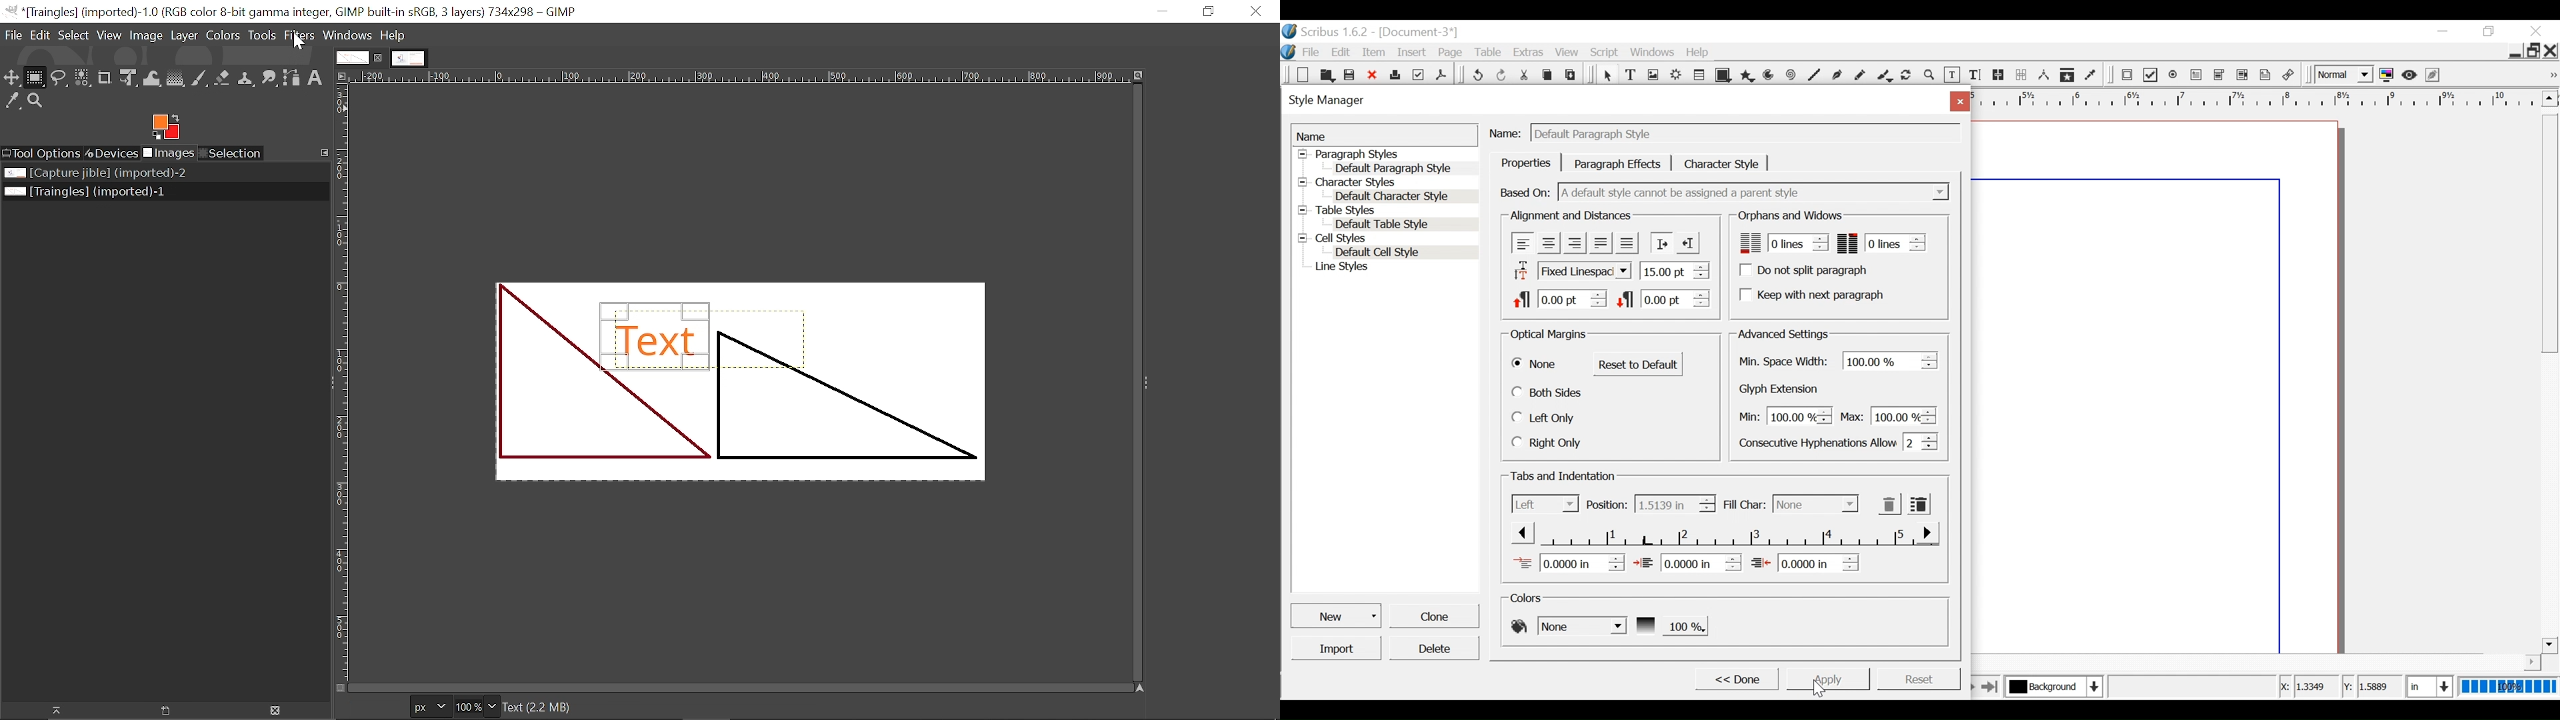 The width and height of the screenshot is (2576, 728). What do you see at coordinates (1606, 53) in the screenshot?
I see `Script` at bounding box center [1606, 53].